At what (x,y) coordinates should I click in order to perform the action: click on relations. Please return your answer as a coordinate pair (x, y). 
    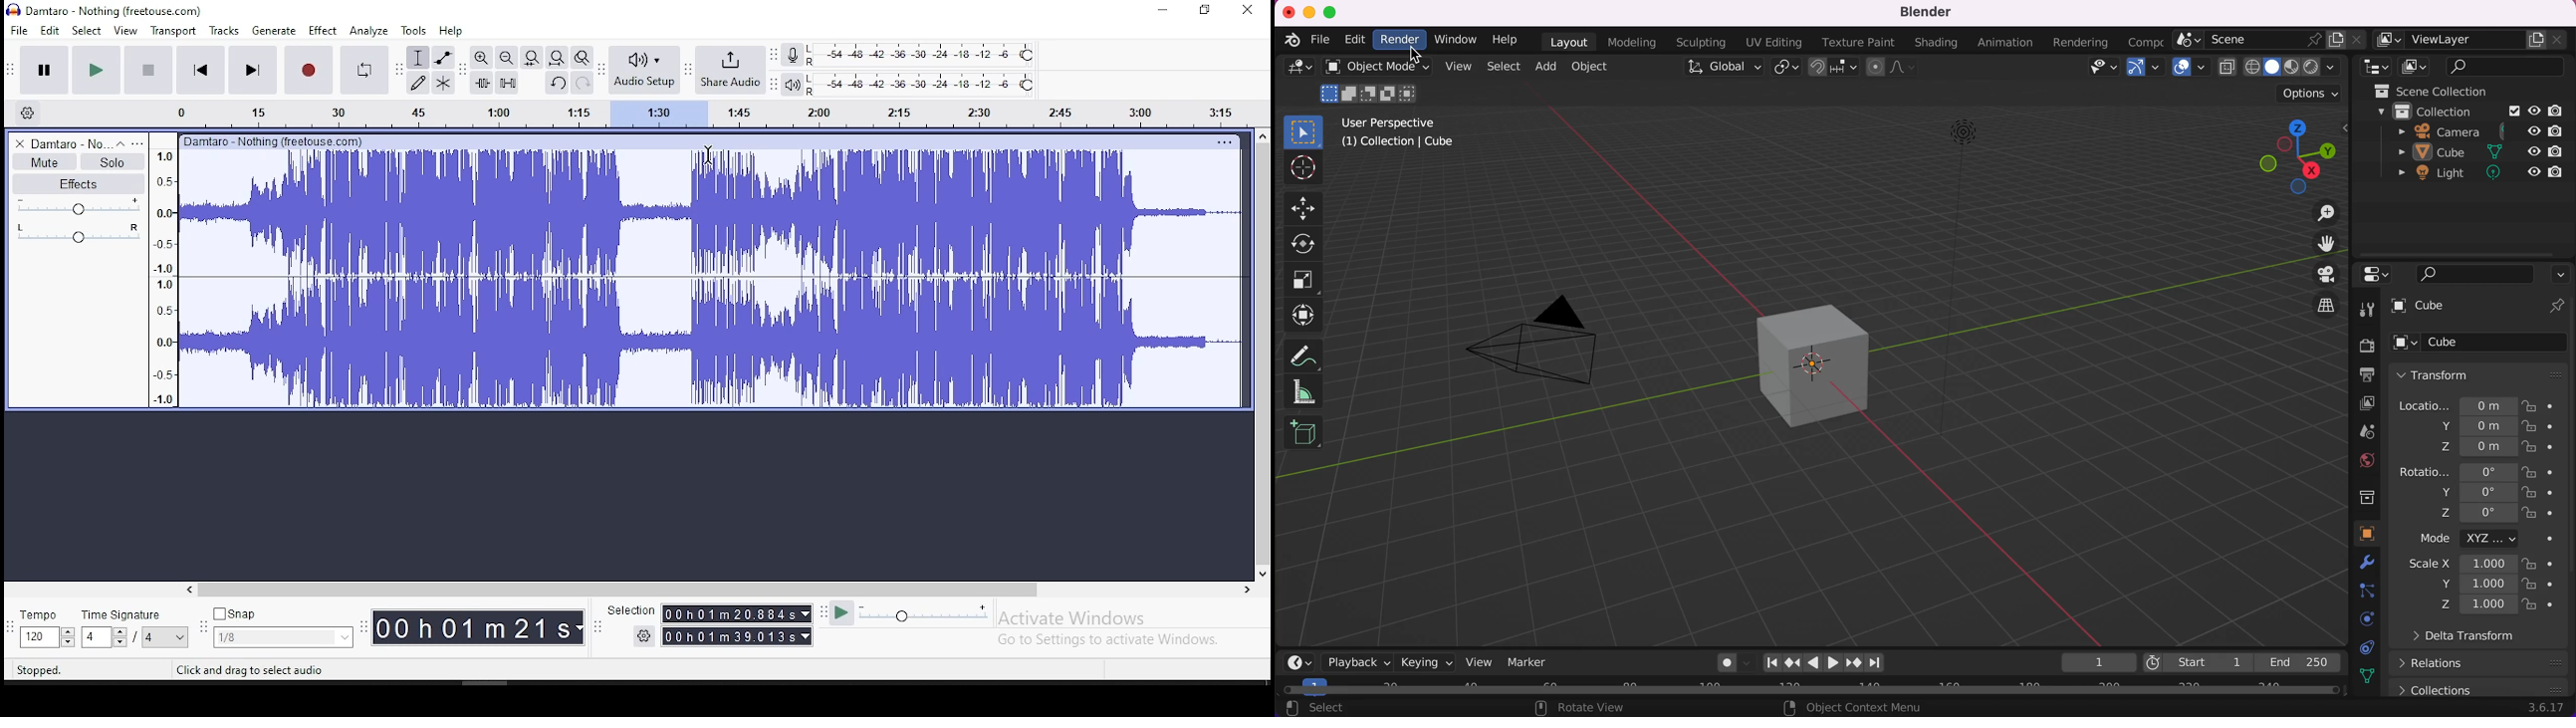
    Looking at the image, I should click on (2480, 664).